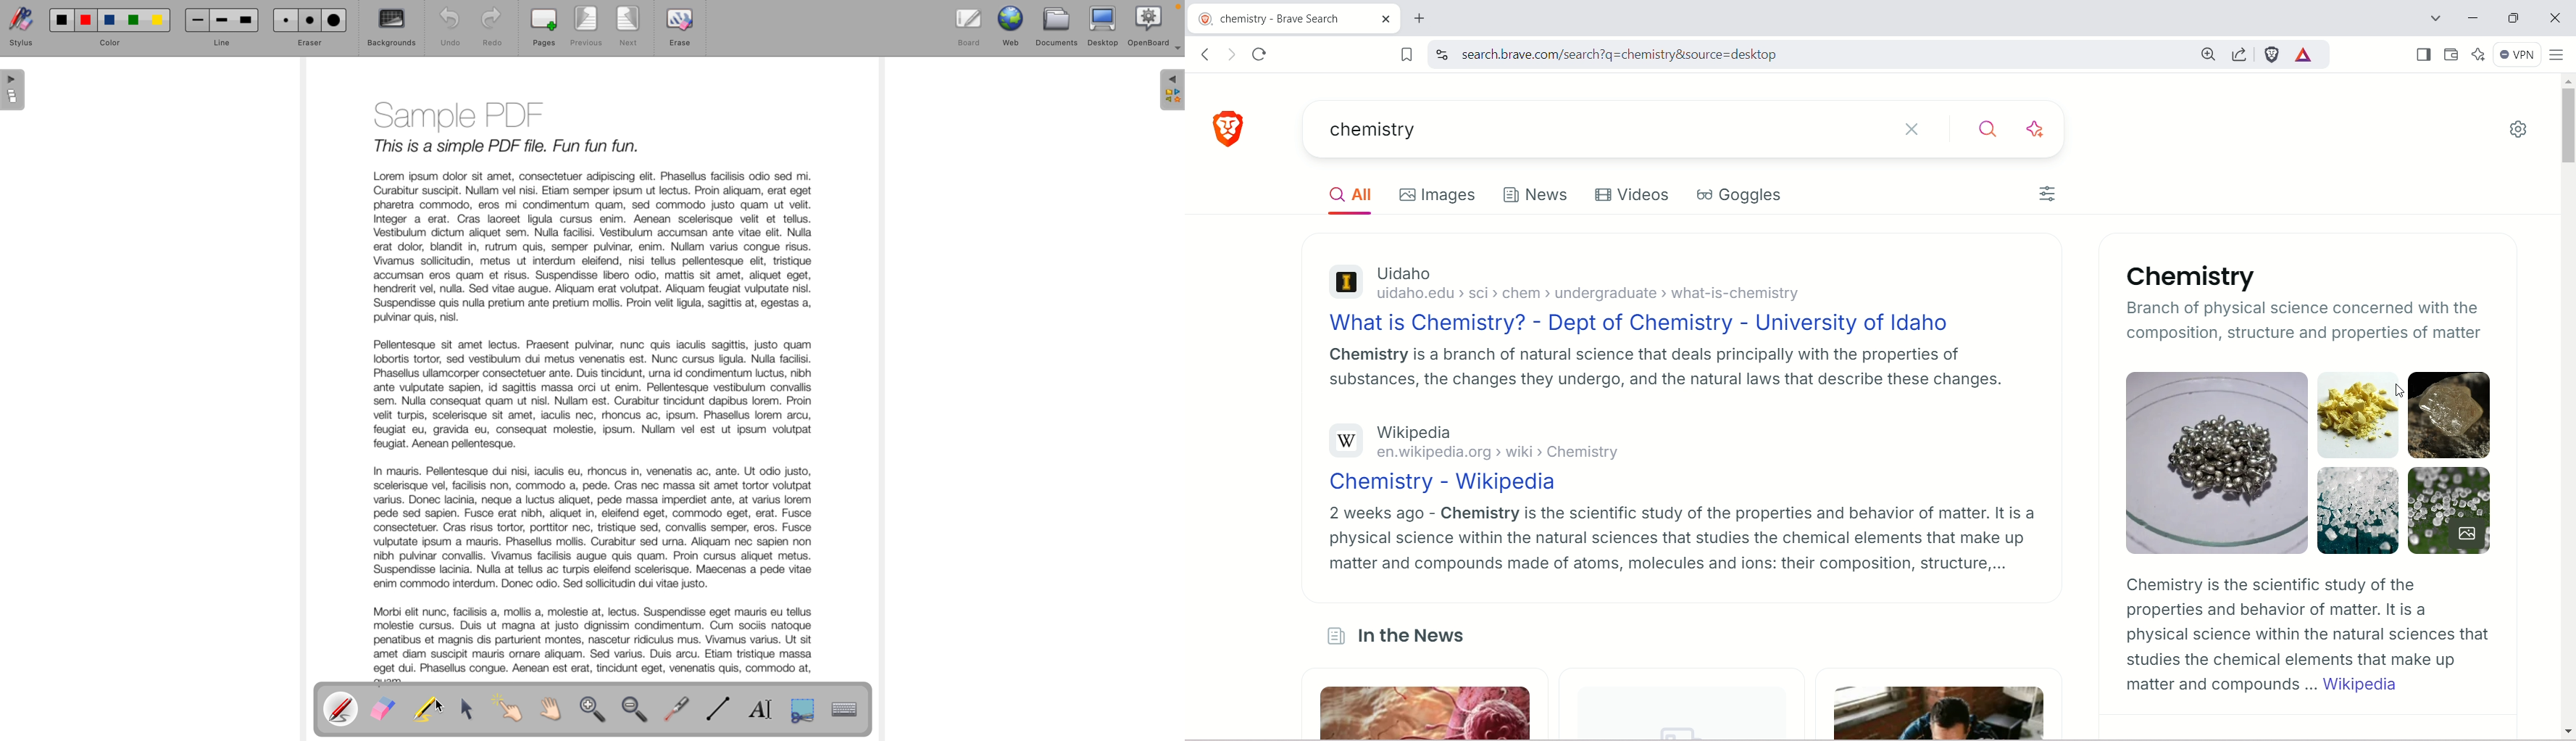 The width and height of the screenshot is (2576, 756). Describe the element at coordinates (1333, 634) in the screenshot. I see `News logo` at that location.